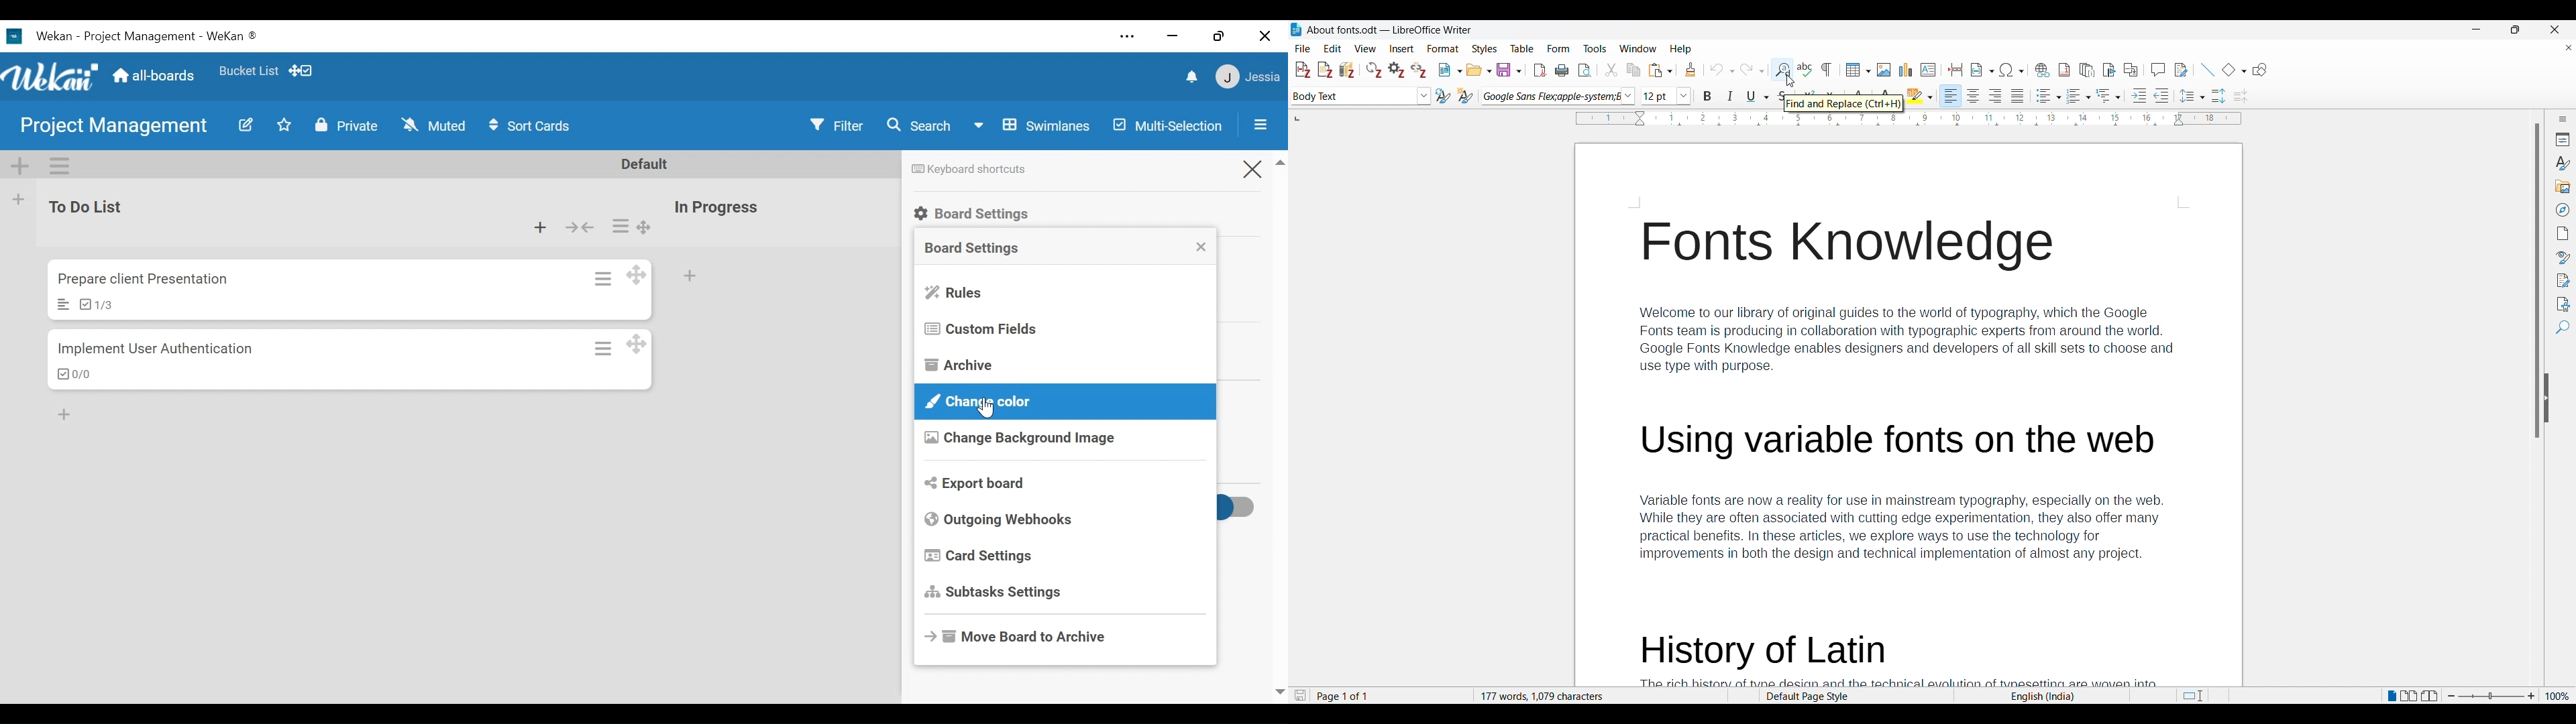 The width and height of the screenshot is (2576, 728). I want to click on Help menu, so click(1680, 49).